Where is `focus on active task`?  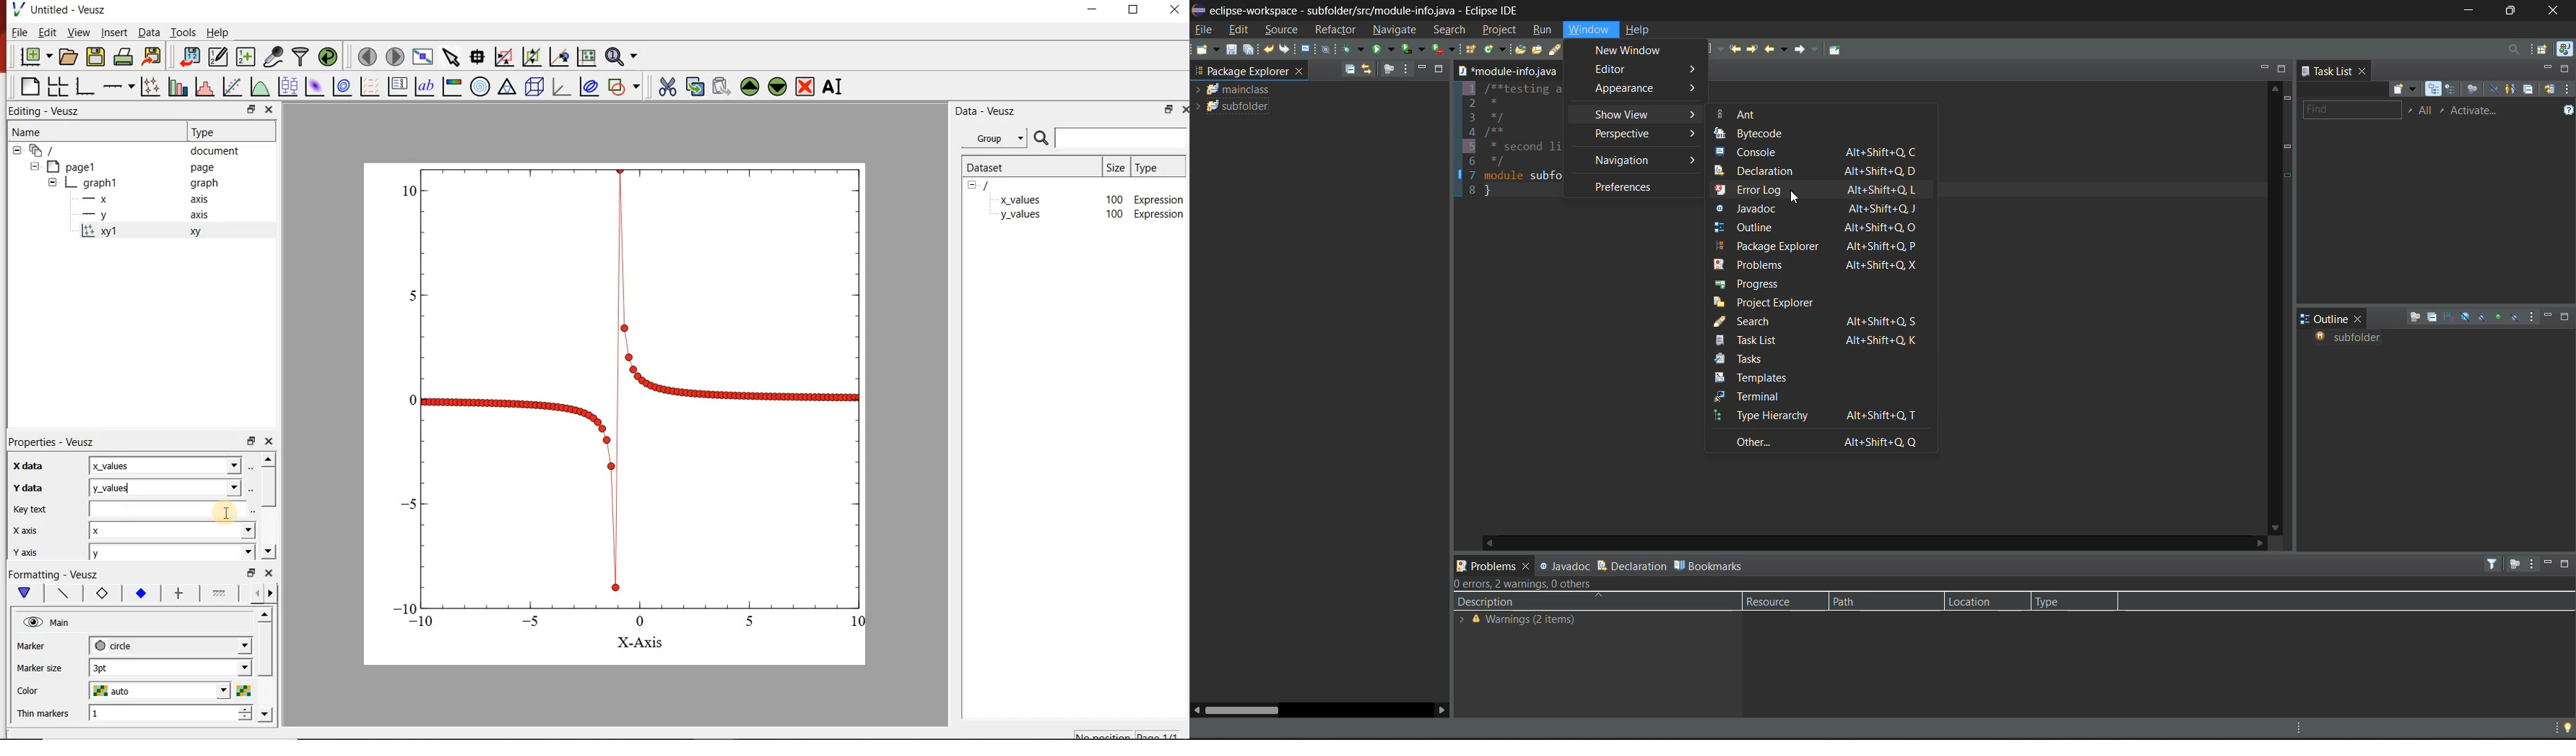 focus on active task is located at coordinates (2415, 318).